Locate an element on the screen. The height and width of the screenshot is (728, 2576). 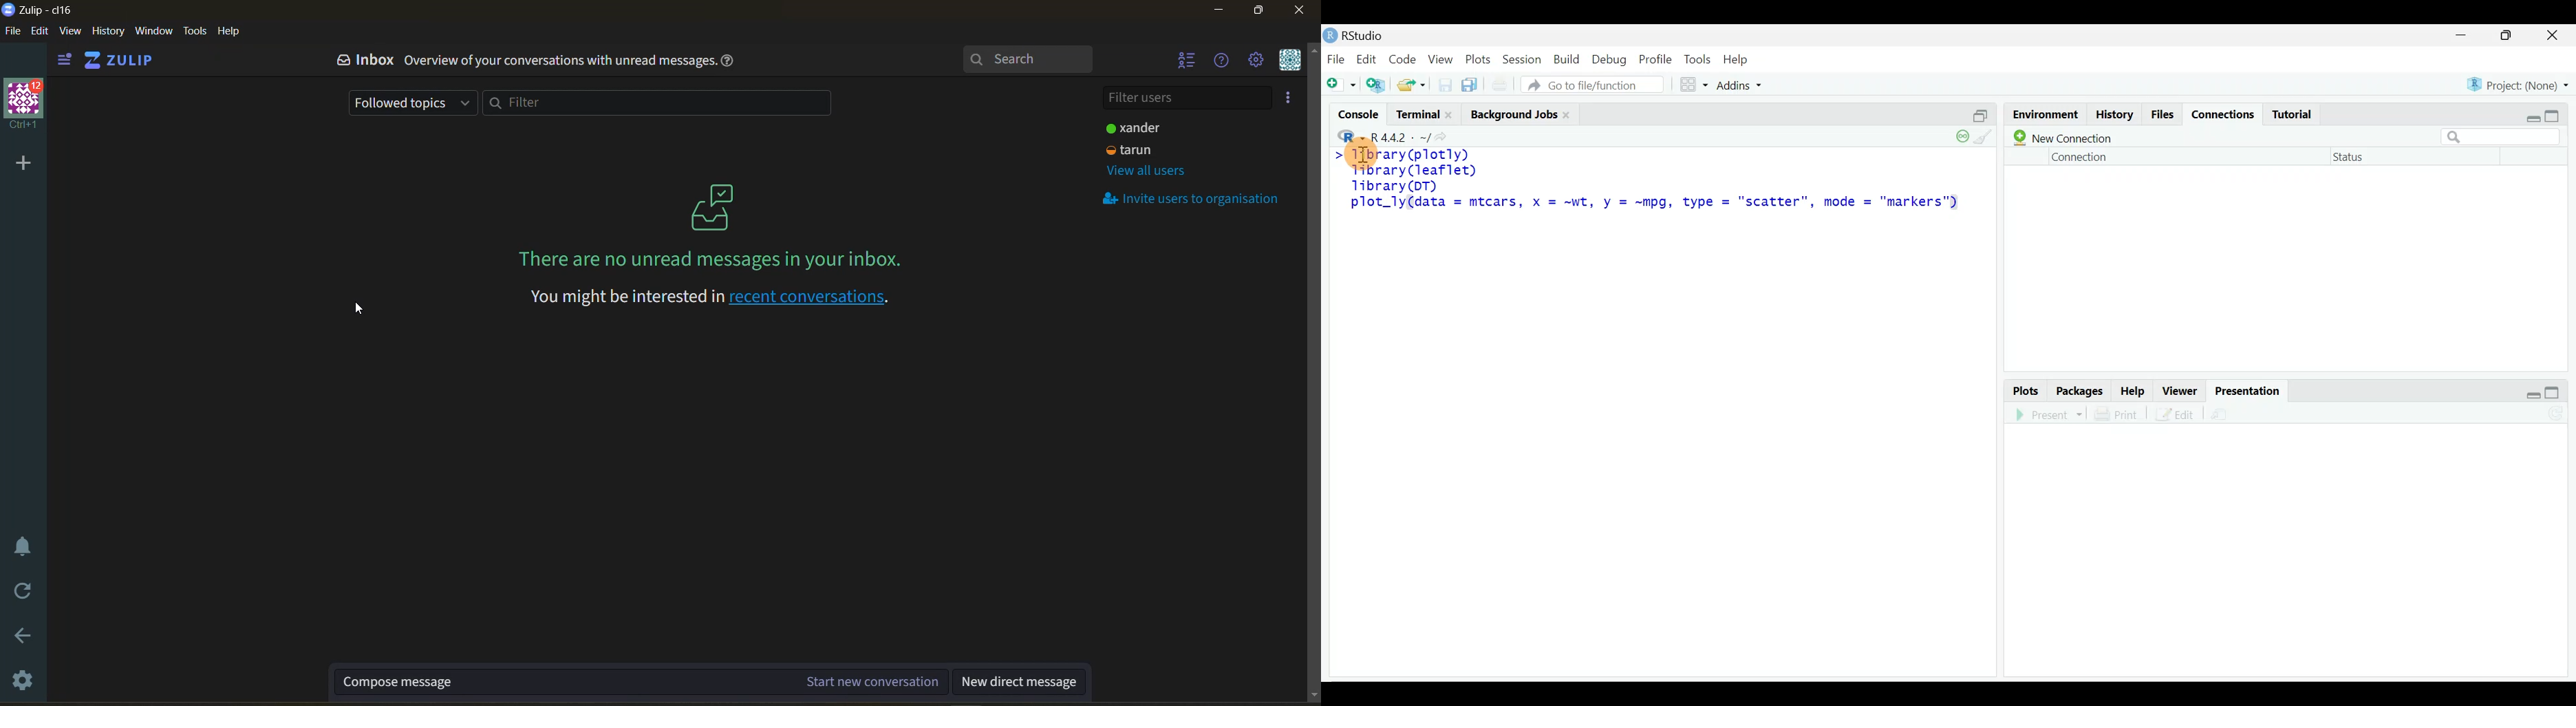
Print current file is located at coordinates (1499, 86).